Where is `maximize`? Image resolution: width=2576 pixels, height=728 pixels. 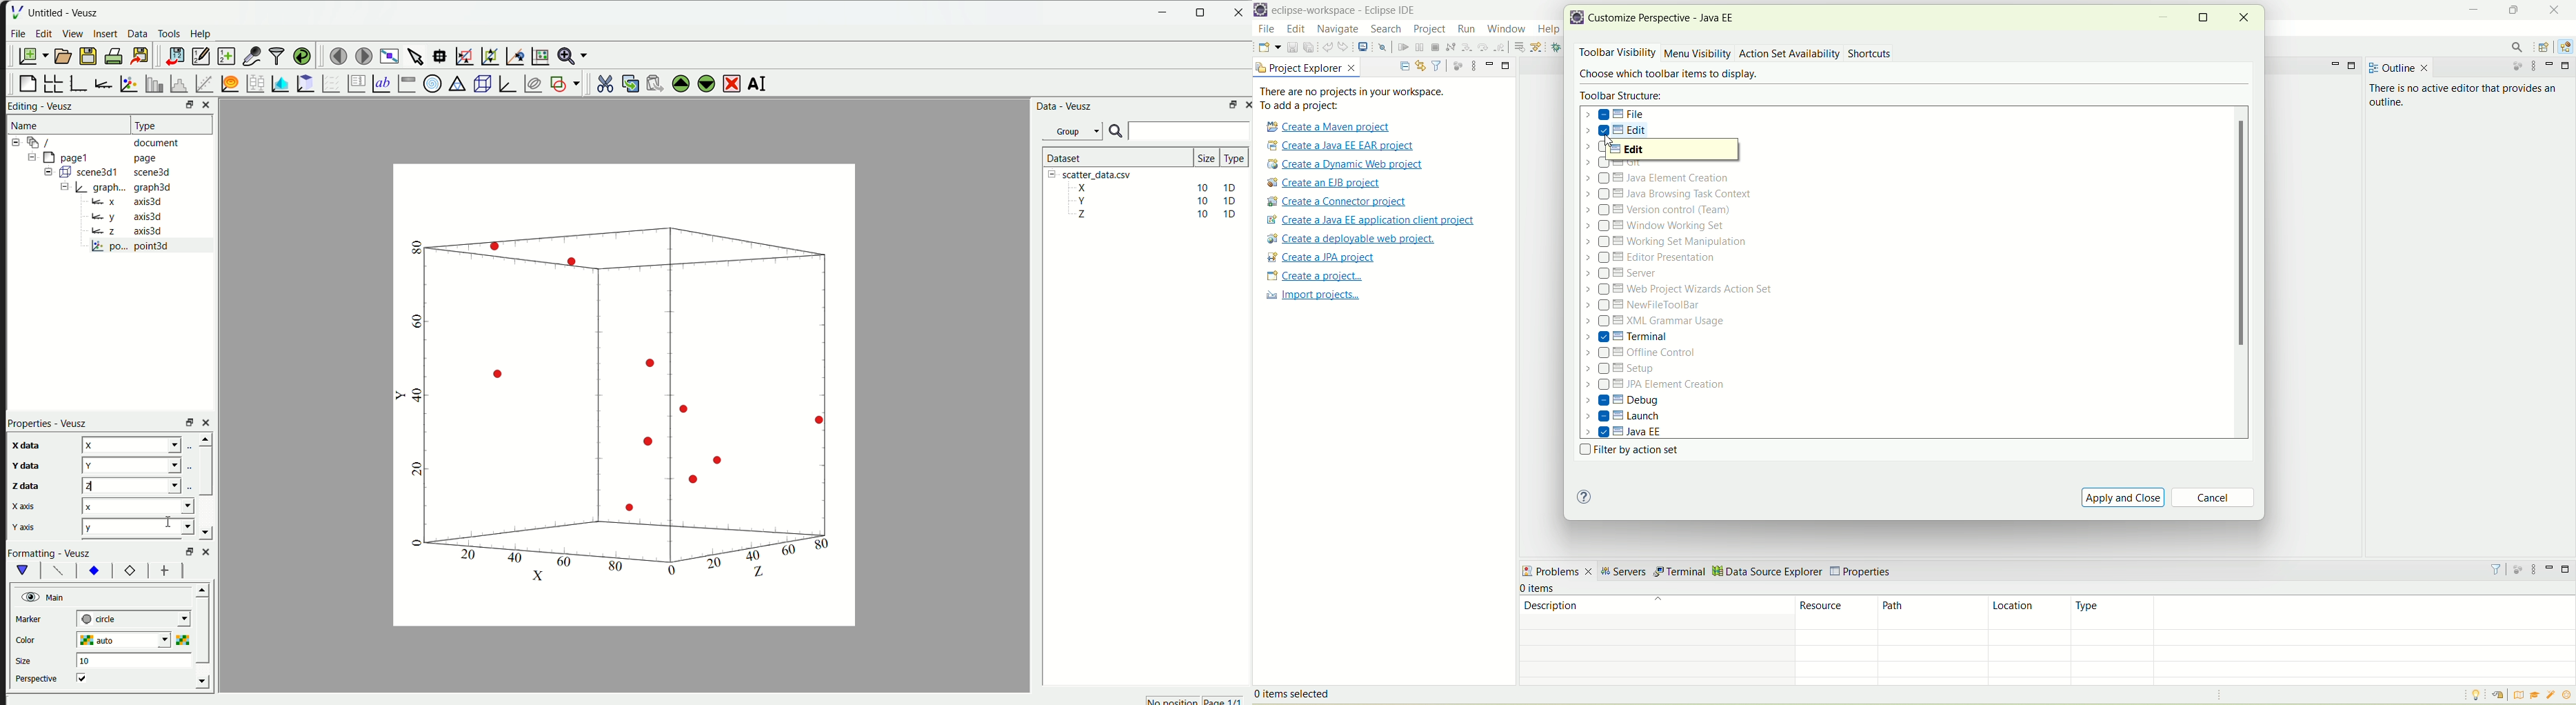 maximize is located at coordinates (1231, 103).